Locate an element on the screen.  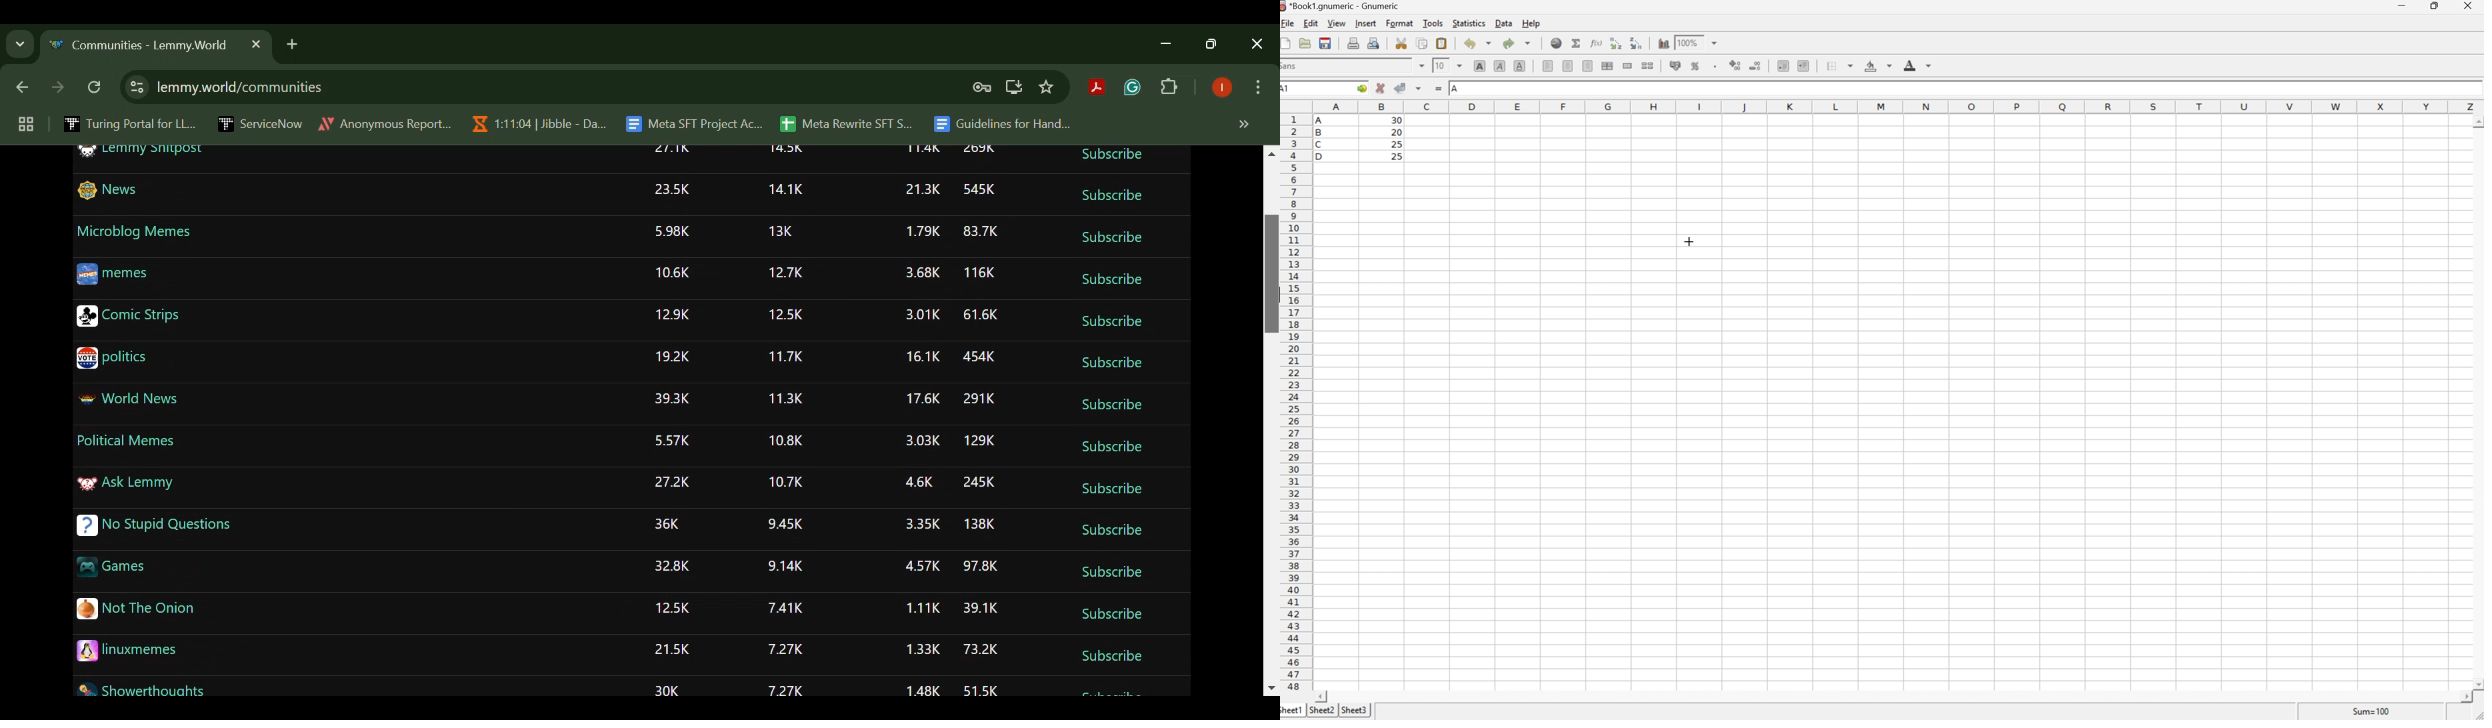
39.1K is located at coordinates (978, 608).